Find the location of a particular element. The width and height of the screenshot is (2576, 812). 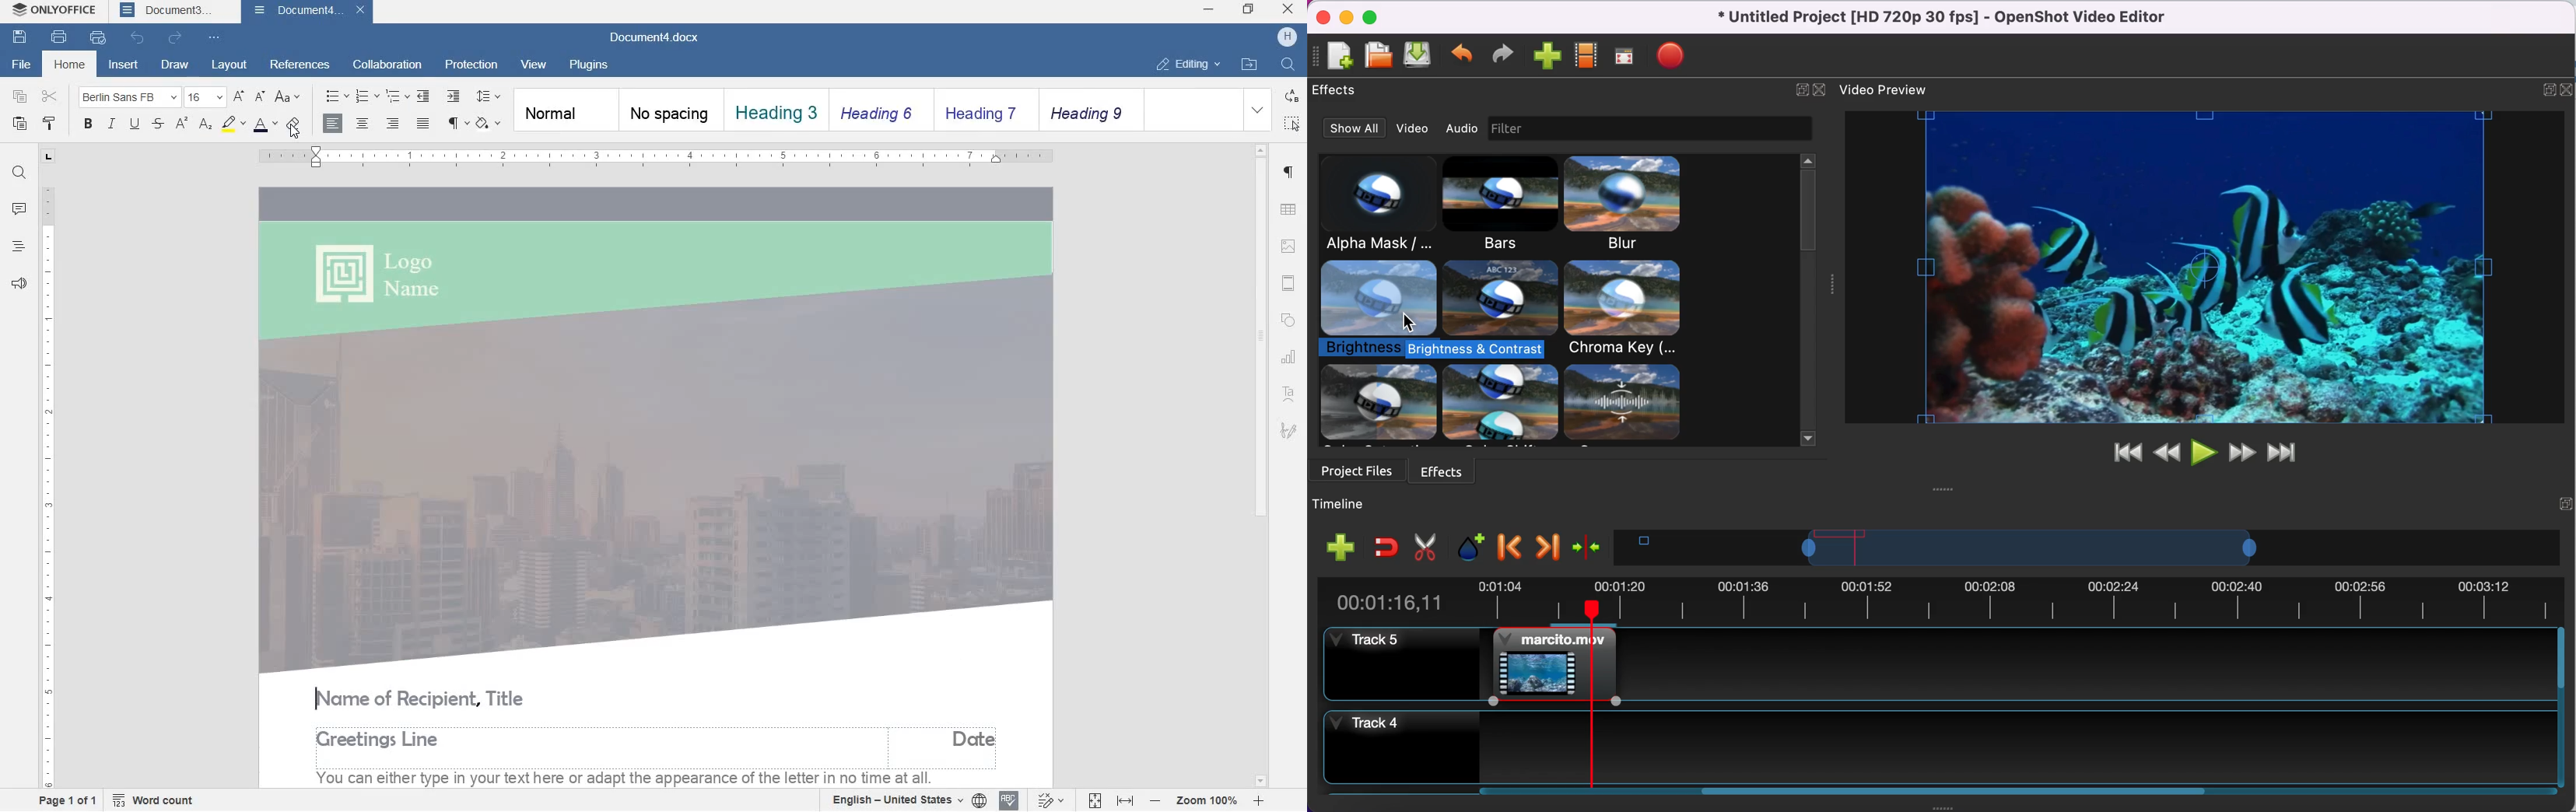

video is located at coordinates (1408, 128).